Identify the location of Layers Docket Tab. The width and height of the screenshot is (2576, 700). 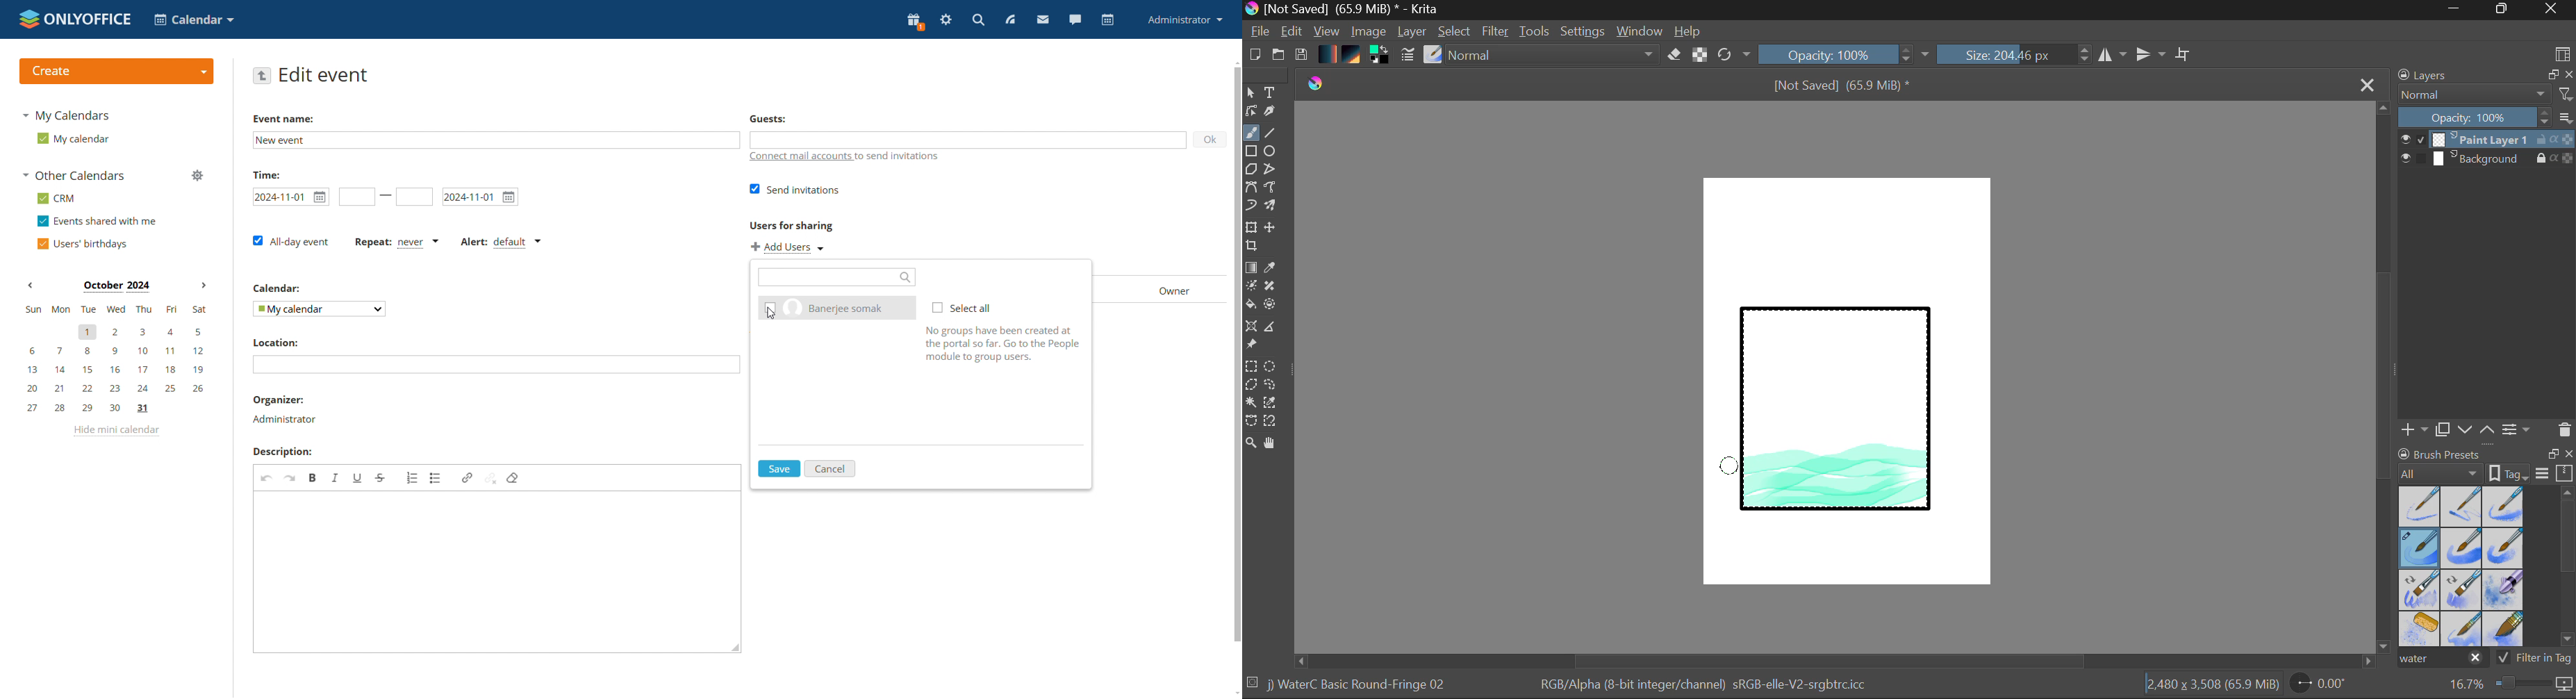
(2484, 74).